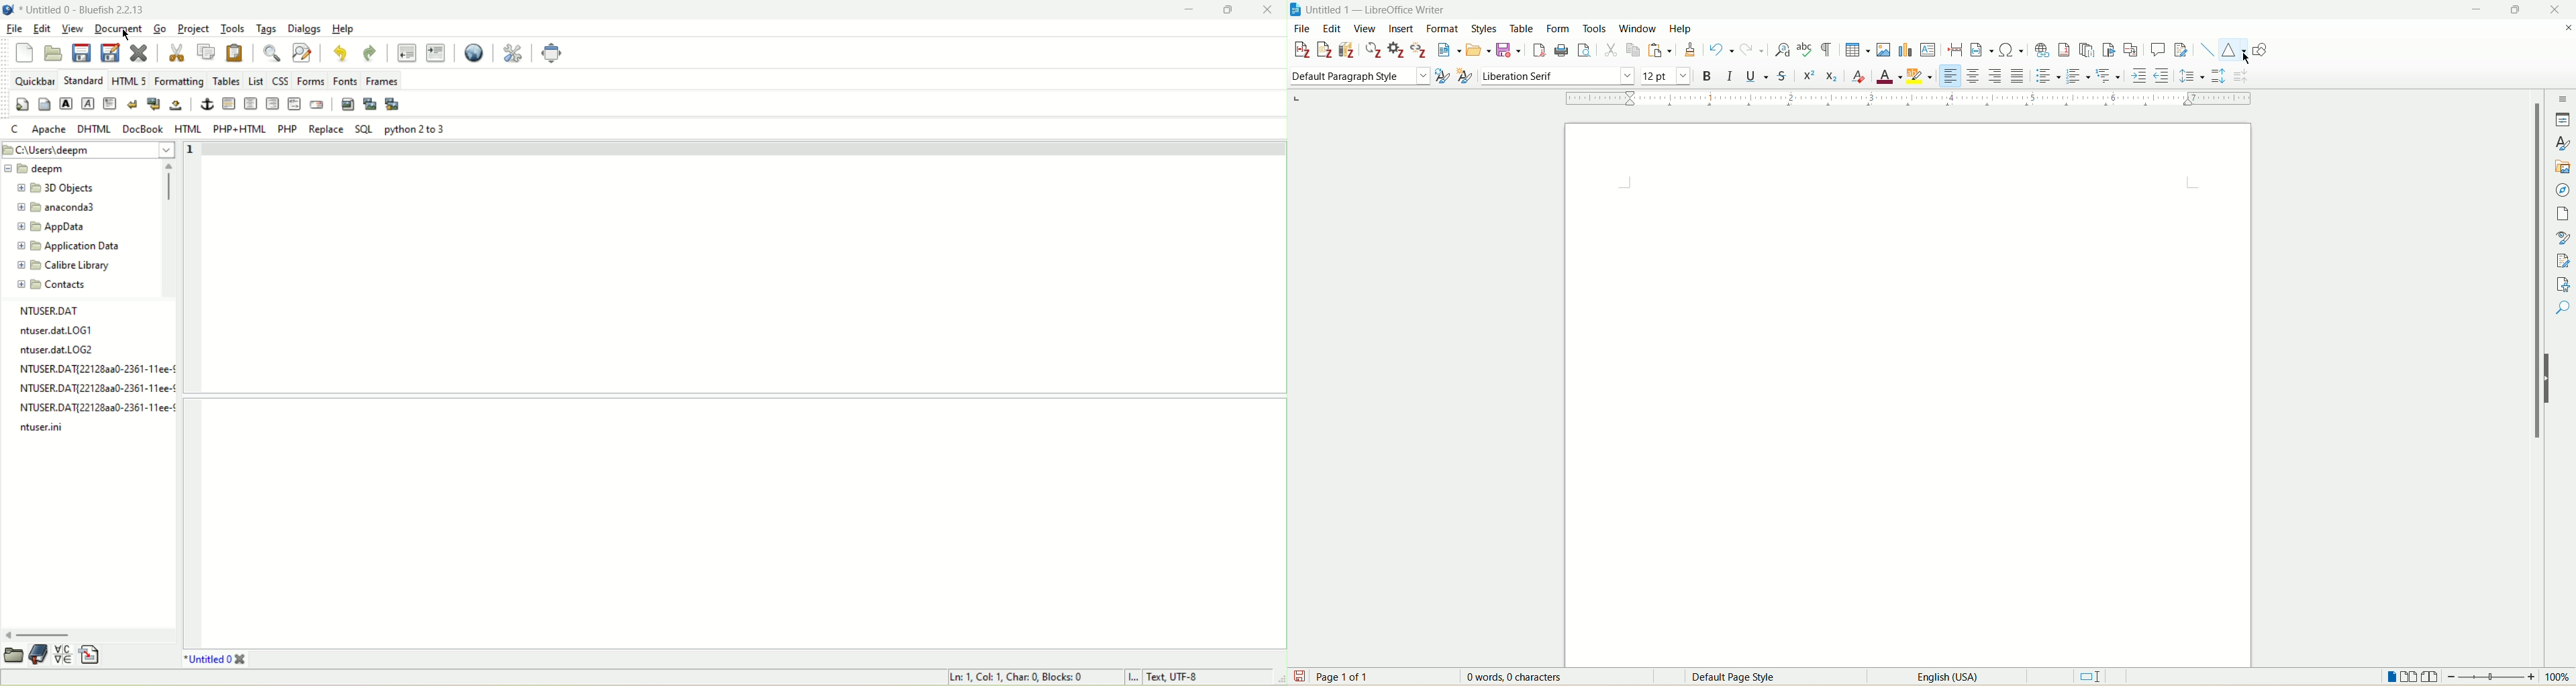 The width and height of the screenshot is (2576, 700). Describe the element at coordinates (2430, 677) in the screenshot. I see `book view` at that location.